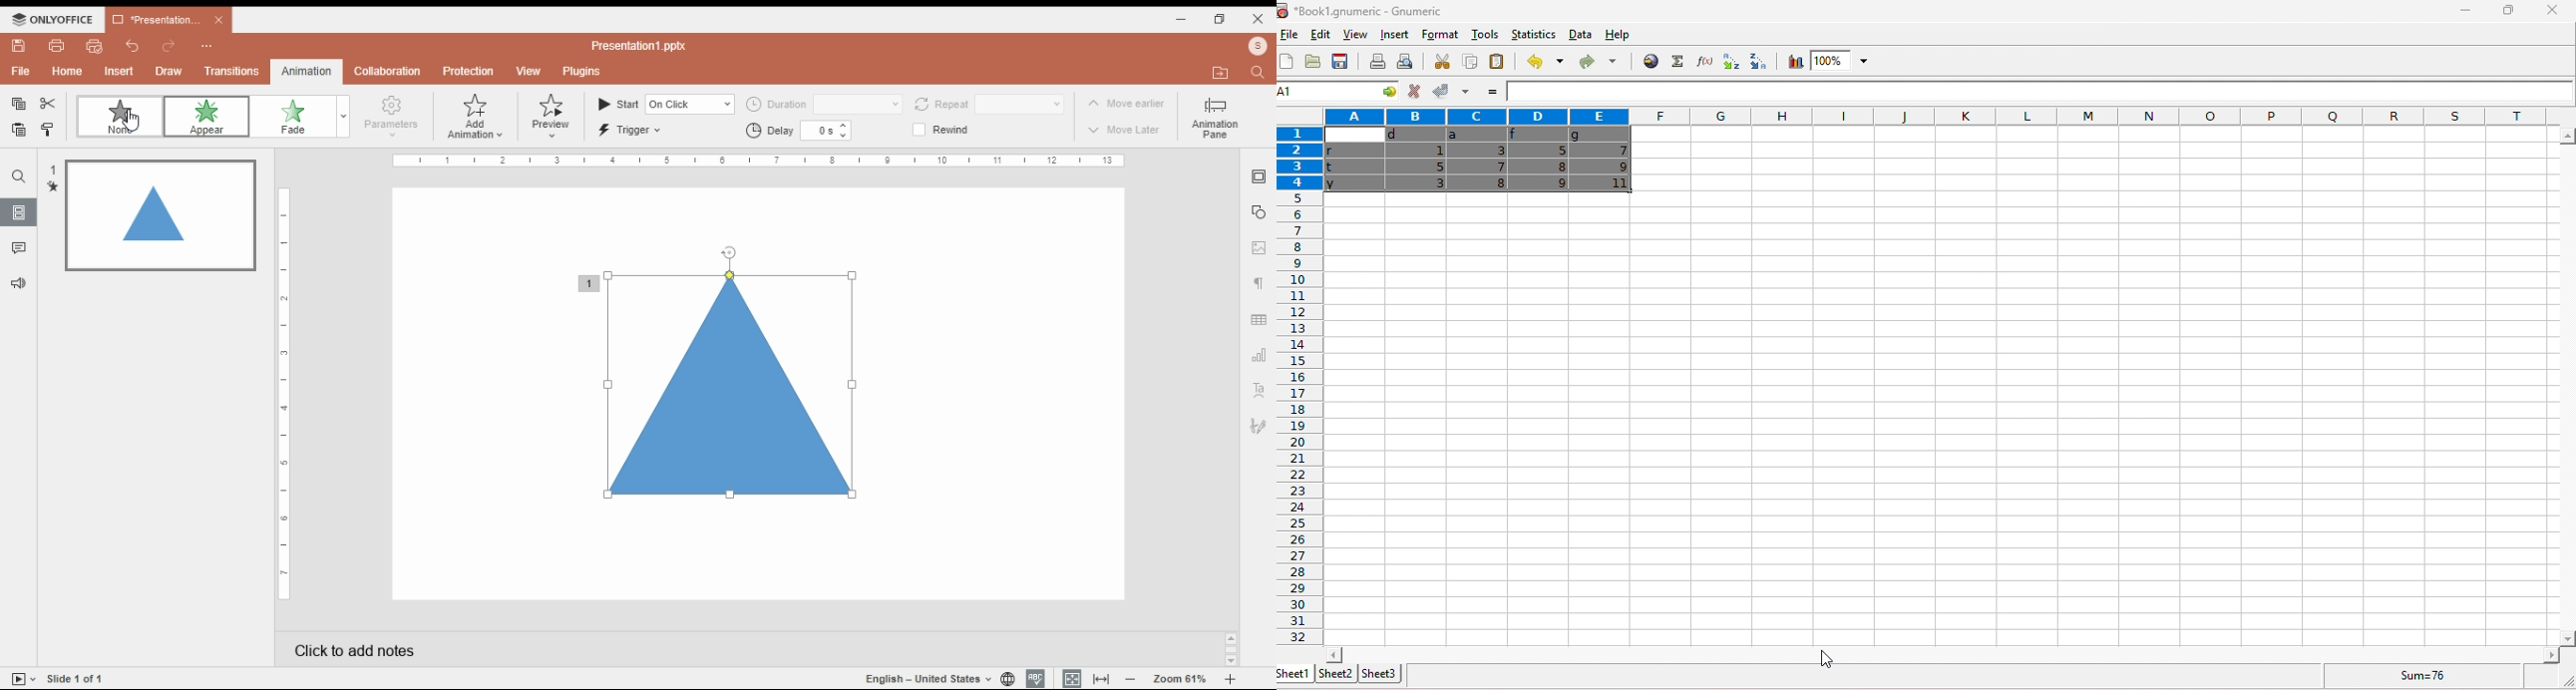 This screenshot has width=2576, height=700. I want to click on slide, so click(16, 176).